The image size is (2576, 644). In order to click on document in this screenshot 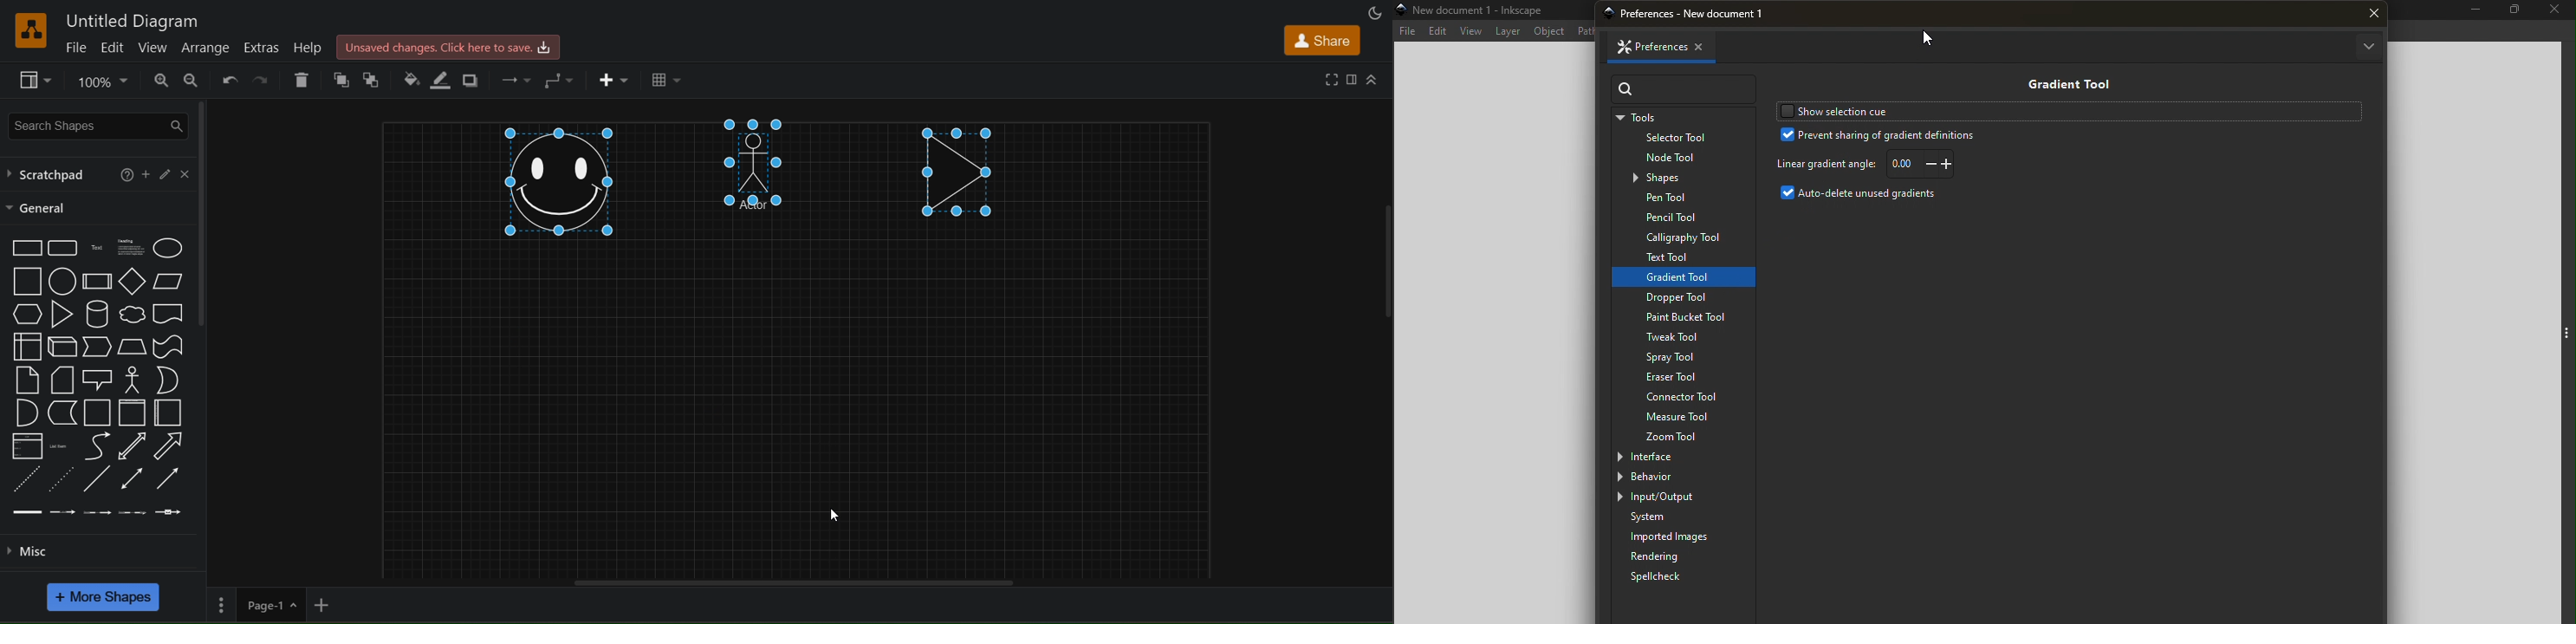, I will do `click(168, 313)`.